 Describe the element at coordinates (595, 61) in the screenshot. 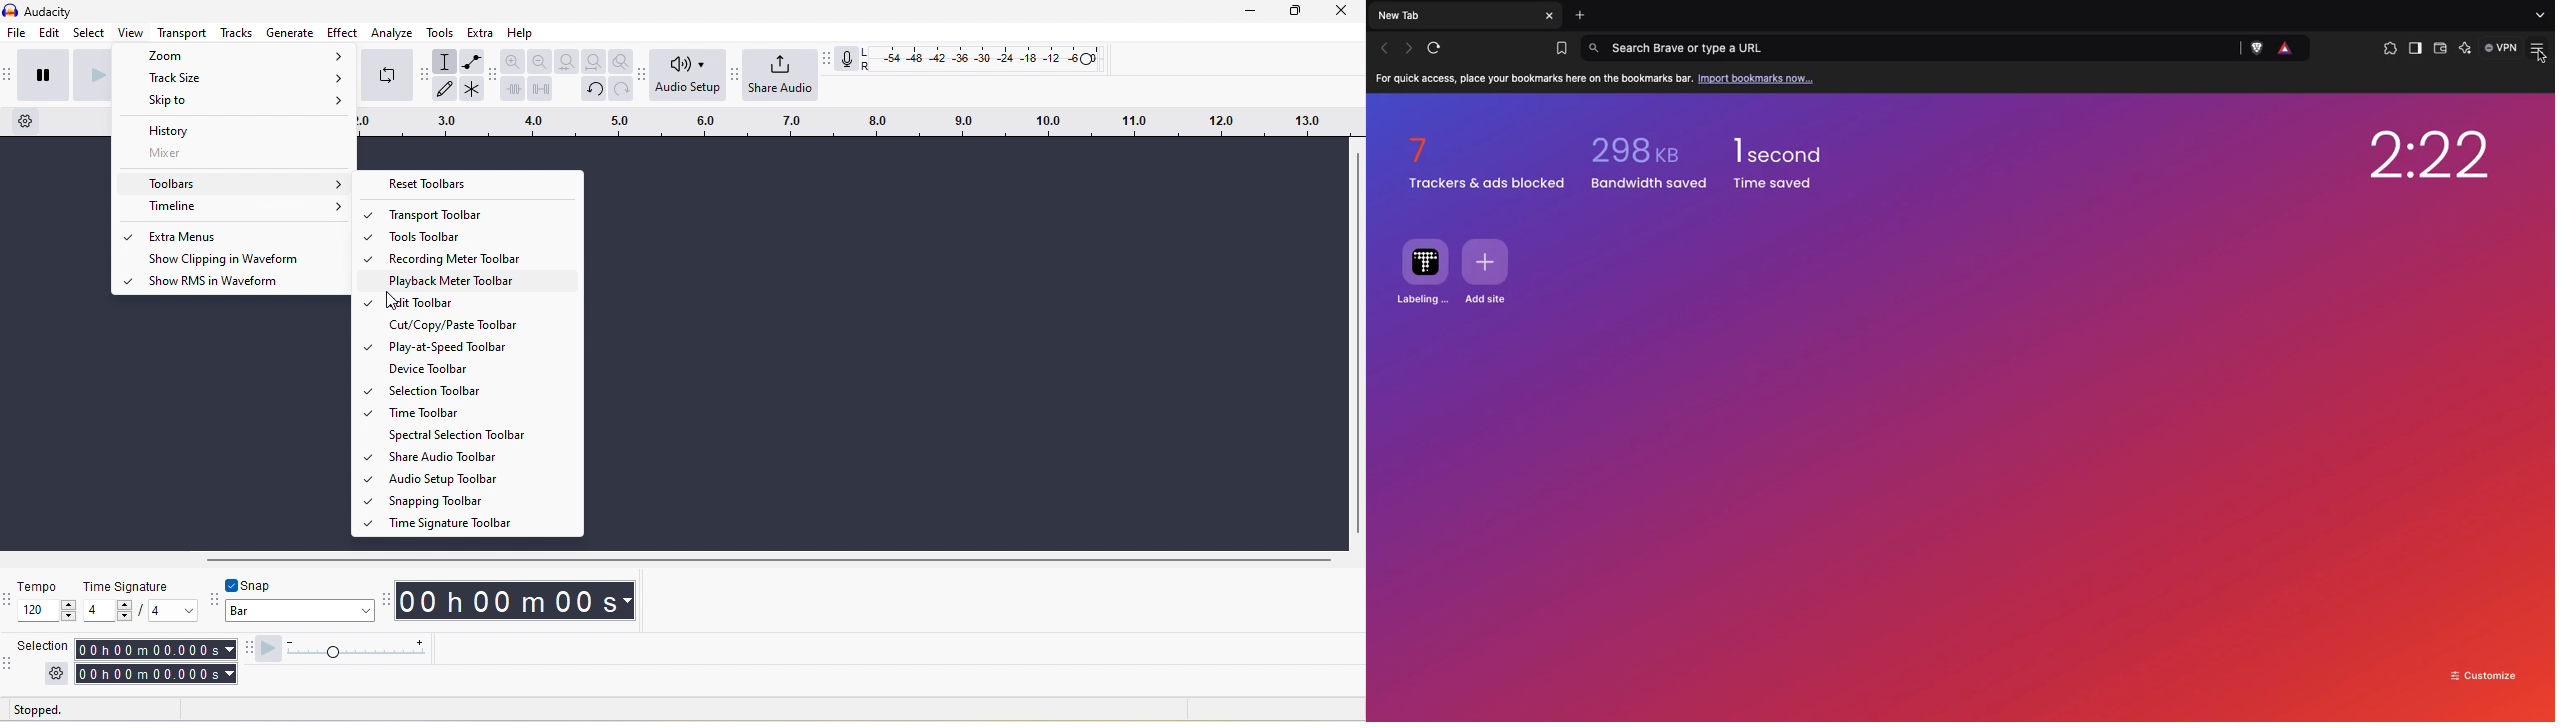

I see `fit project to width` at that location.